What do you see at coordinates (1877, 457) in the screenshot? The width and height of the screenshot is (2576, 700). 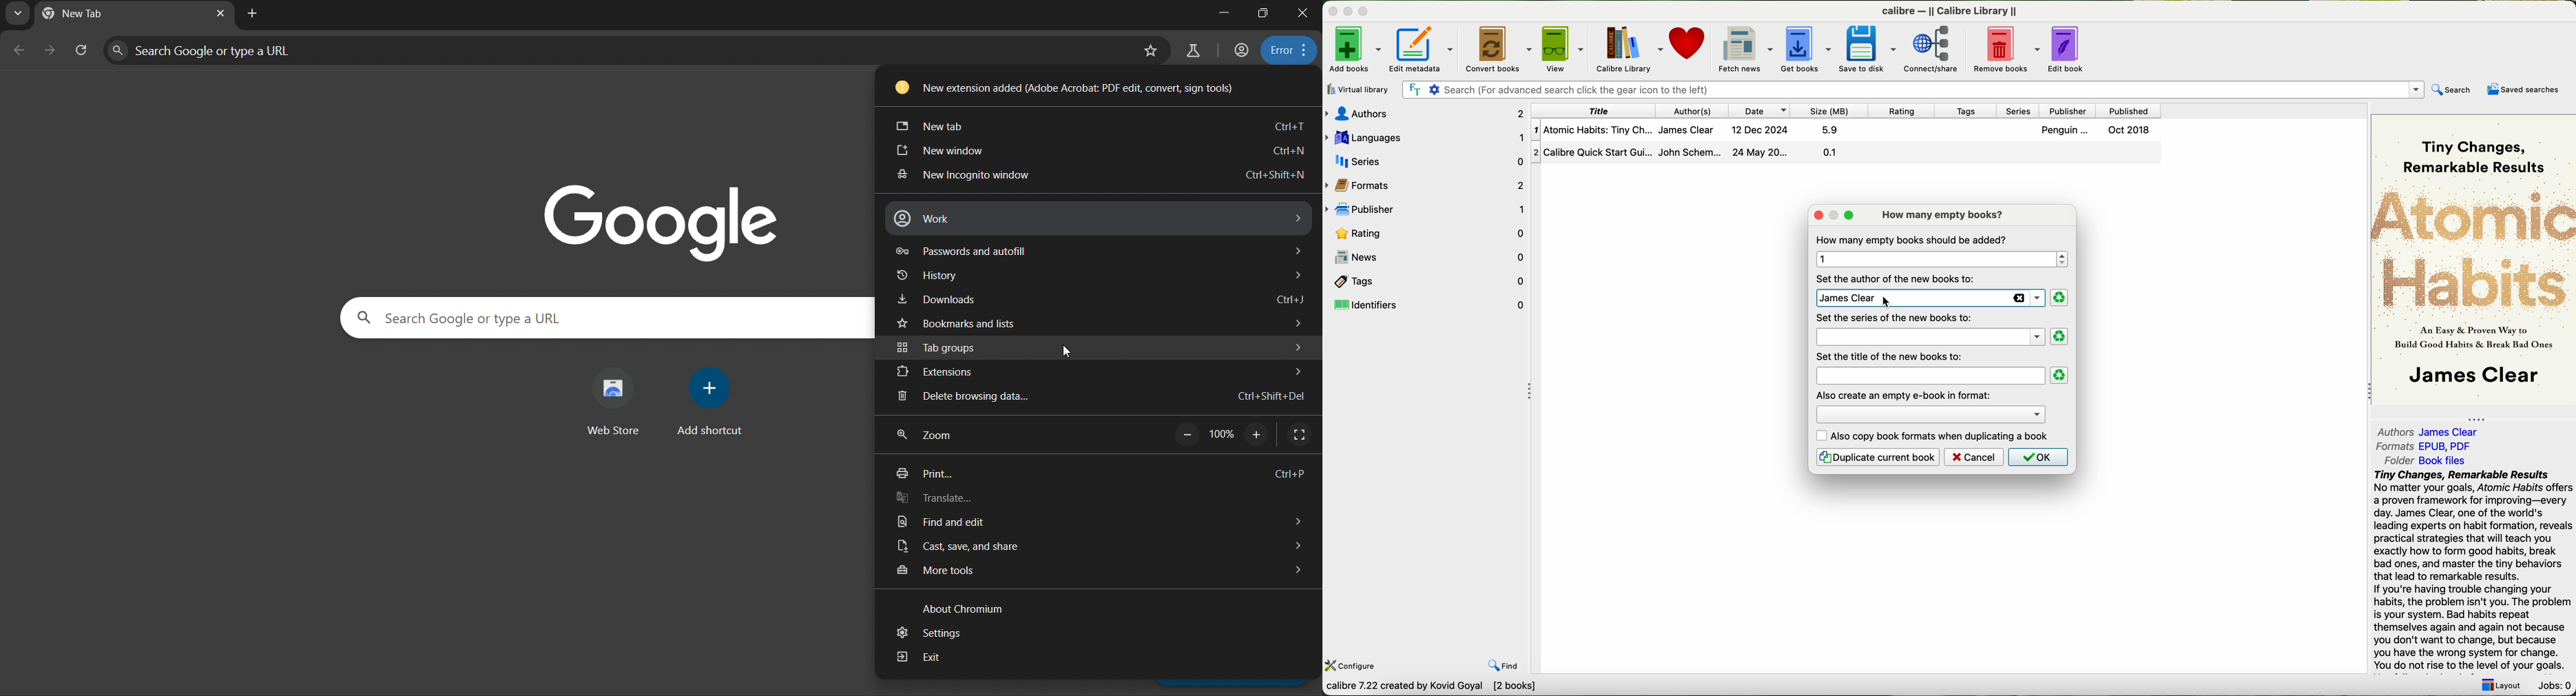 I see `duplicate current book` at bounding box center [1877, 457].